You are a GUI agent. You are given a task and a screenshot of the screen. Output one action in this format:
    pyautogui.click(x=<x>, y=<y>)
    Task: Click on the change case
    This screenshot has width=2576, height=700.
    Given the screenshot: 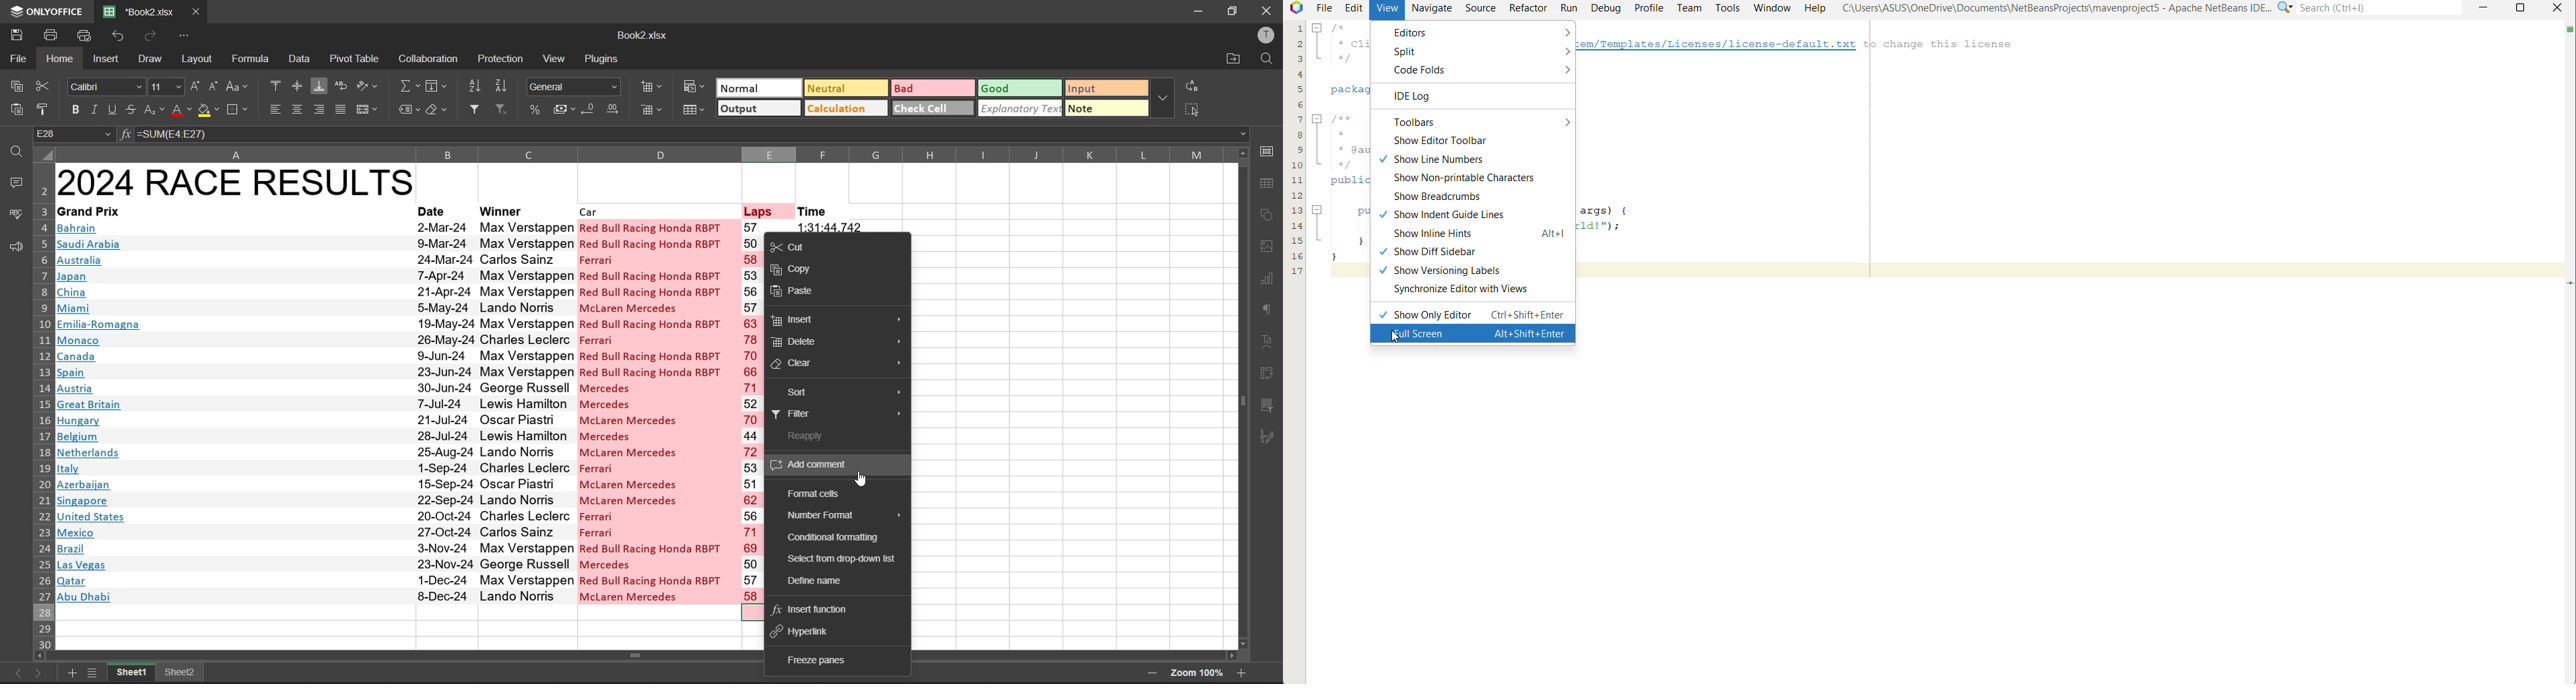 What is the action you would take?
    pyautogui.click(x=237, y=86)
    